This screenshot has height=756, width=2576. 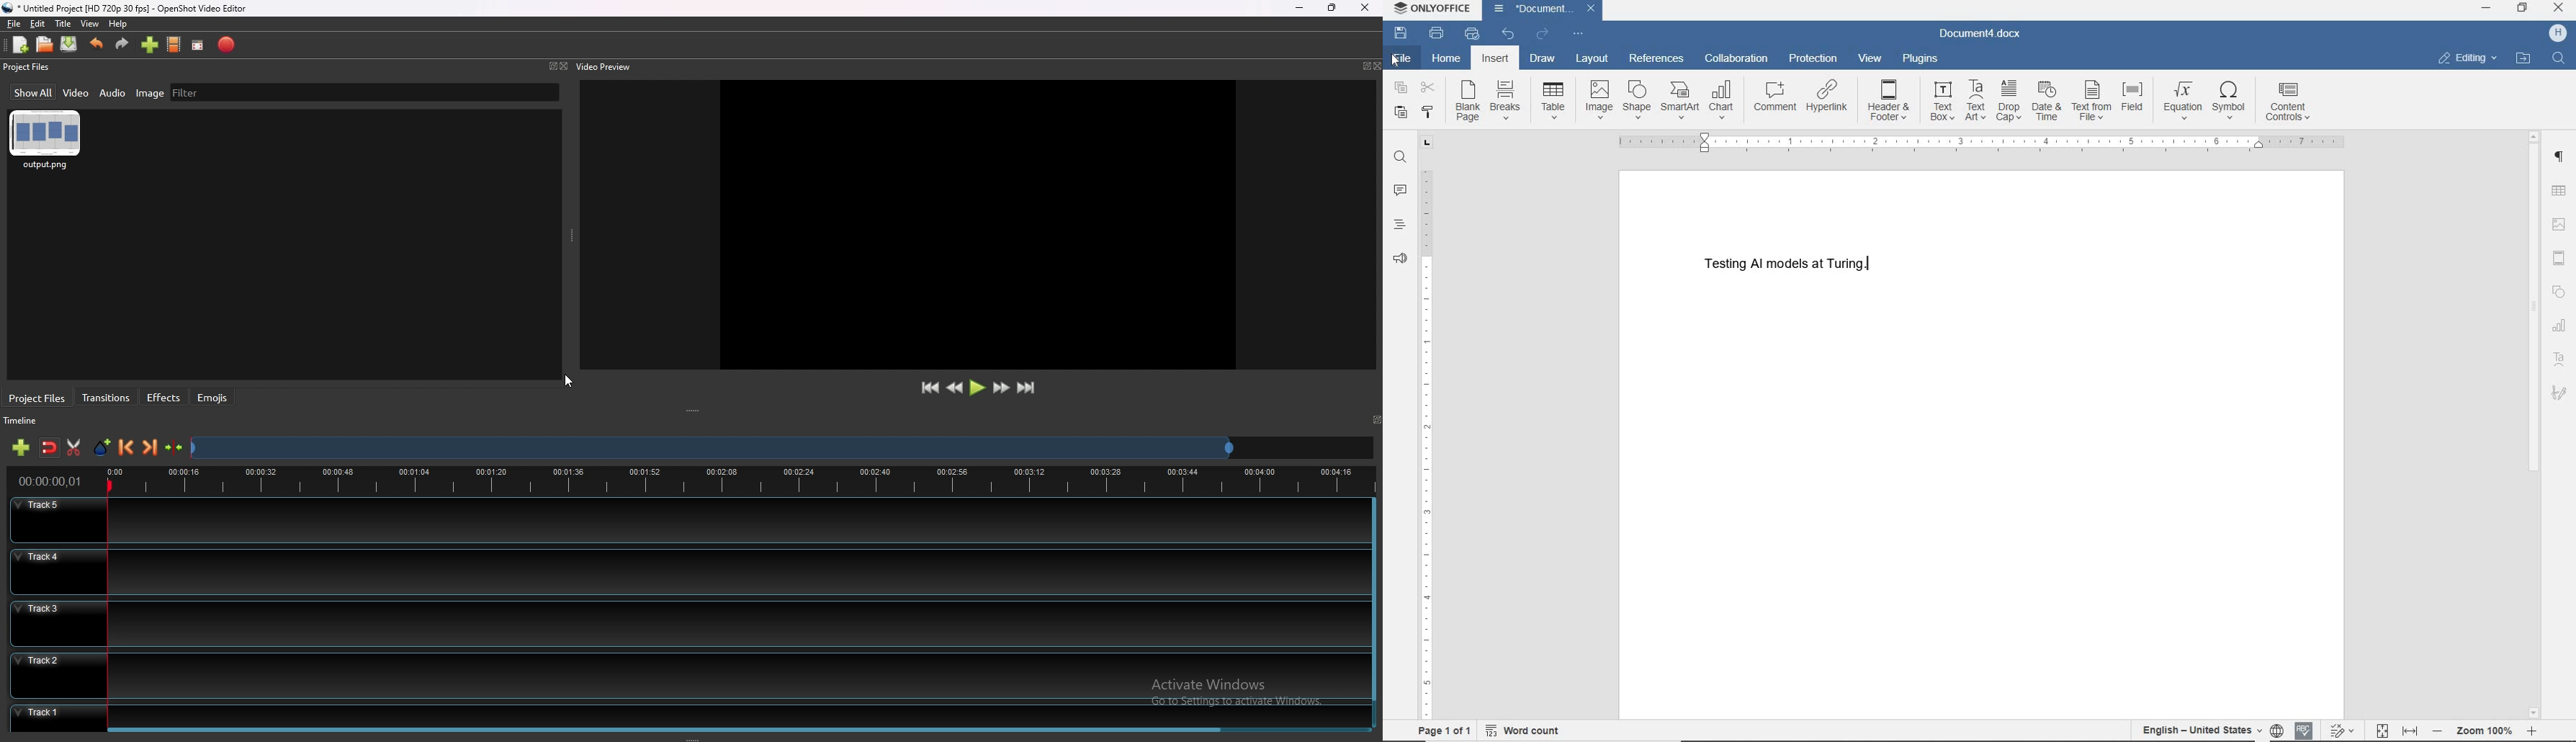 What do you see at coordinates (2410, 731) in the screenshot?
I see `fit to width` at bounding box center [2410, 731].